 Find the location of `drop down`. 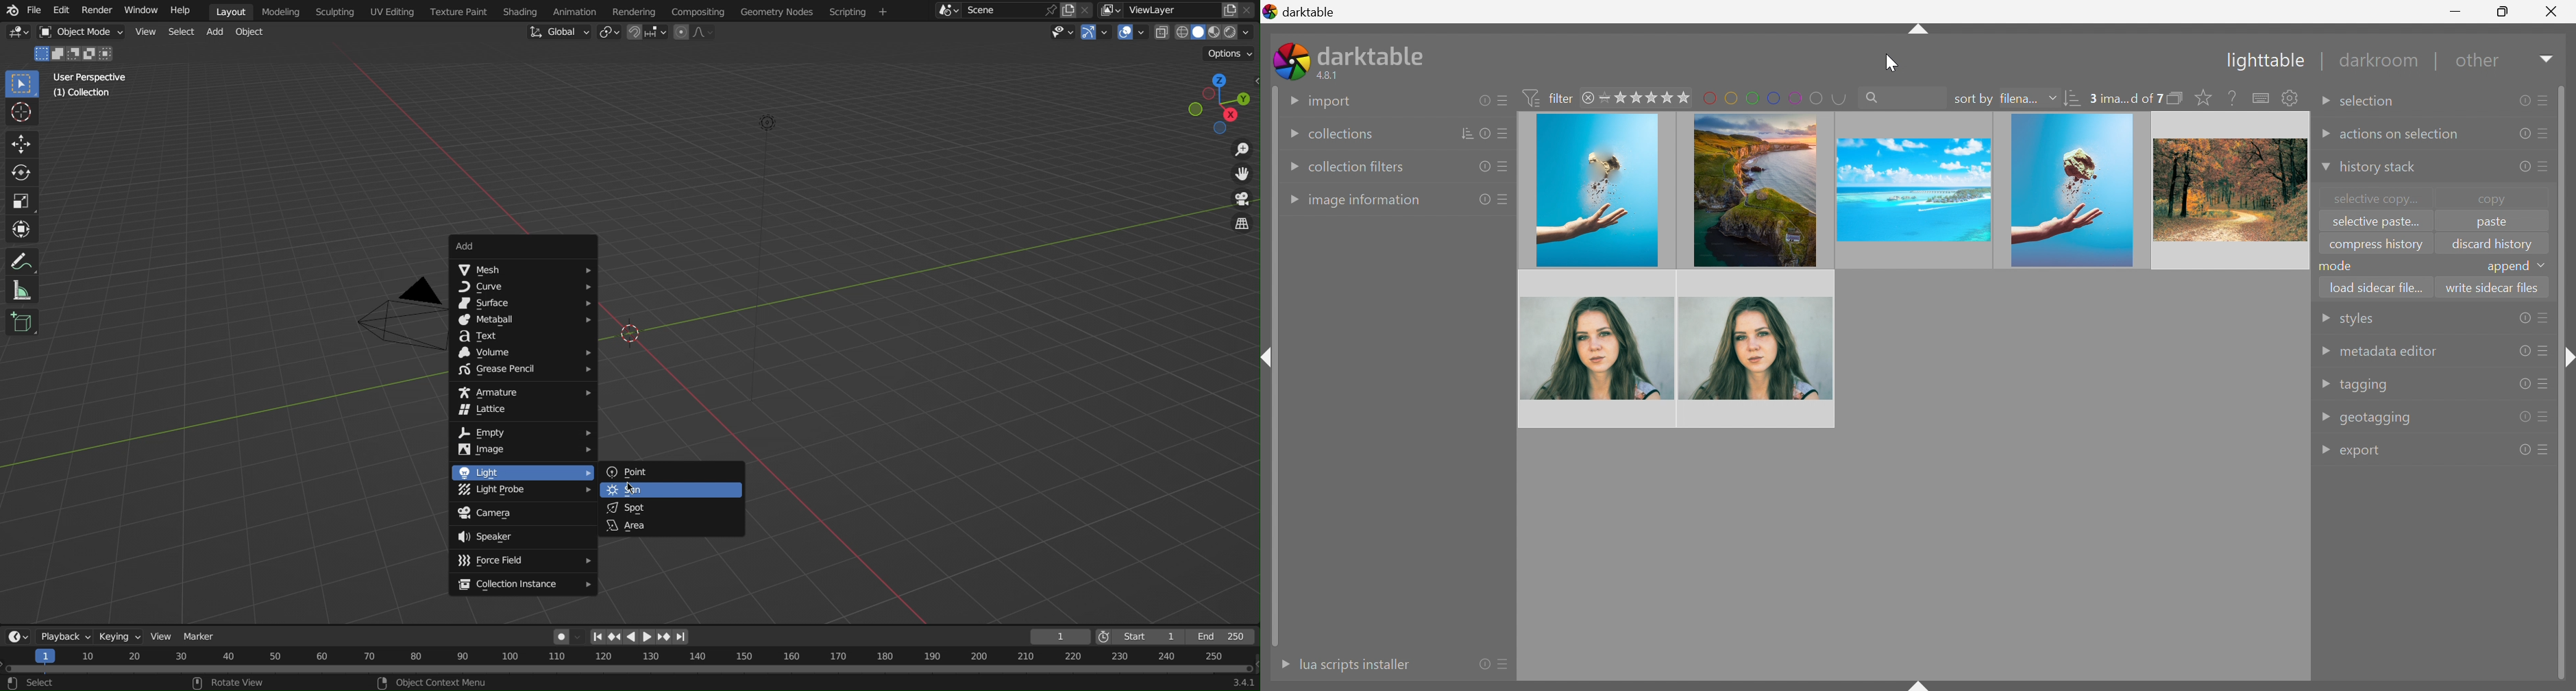

drop down is located at coordinates (2544, 265).